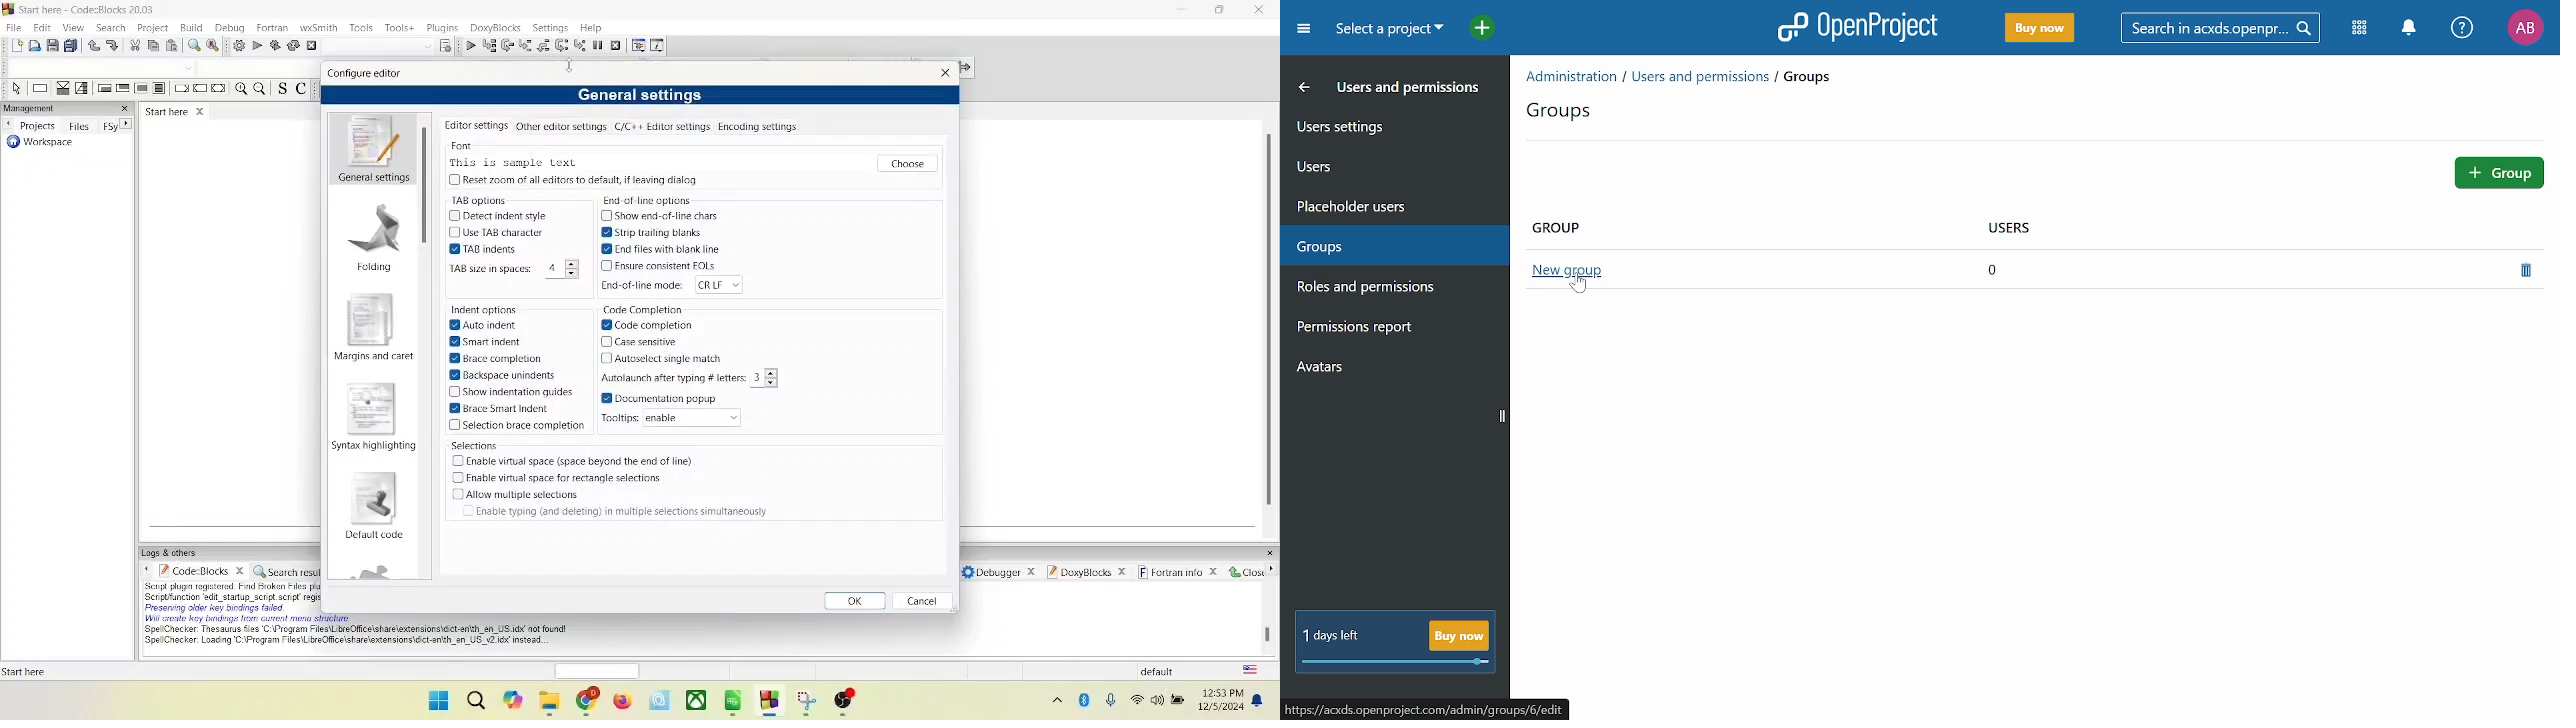  Describe the element at coordinates (37, 147) in the screenshot. I see `workspace` at that location.